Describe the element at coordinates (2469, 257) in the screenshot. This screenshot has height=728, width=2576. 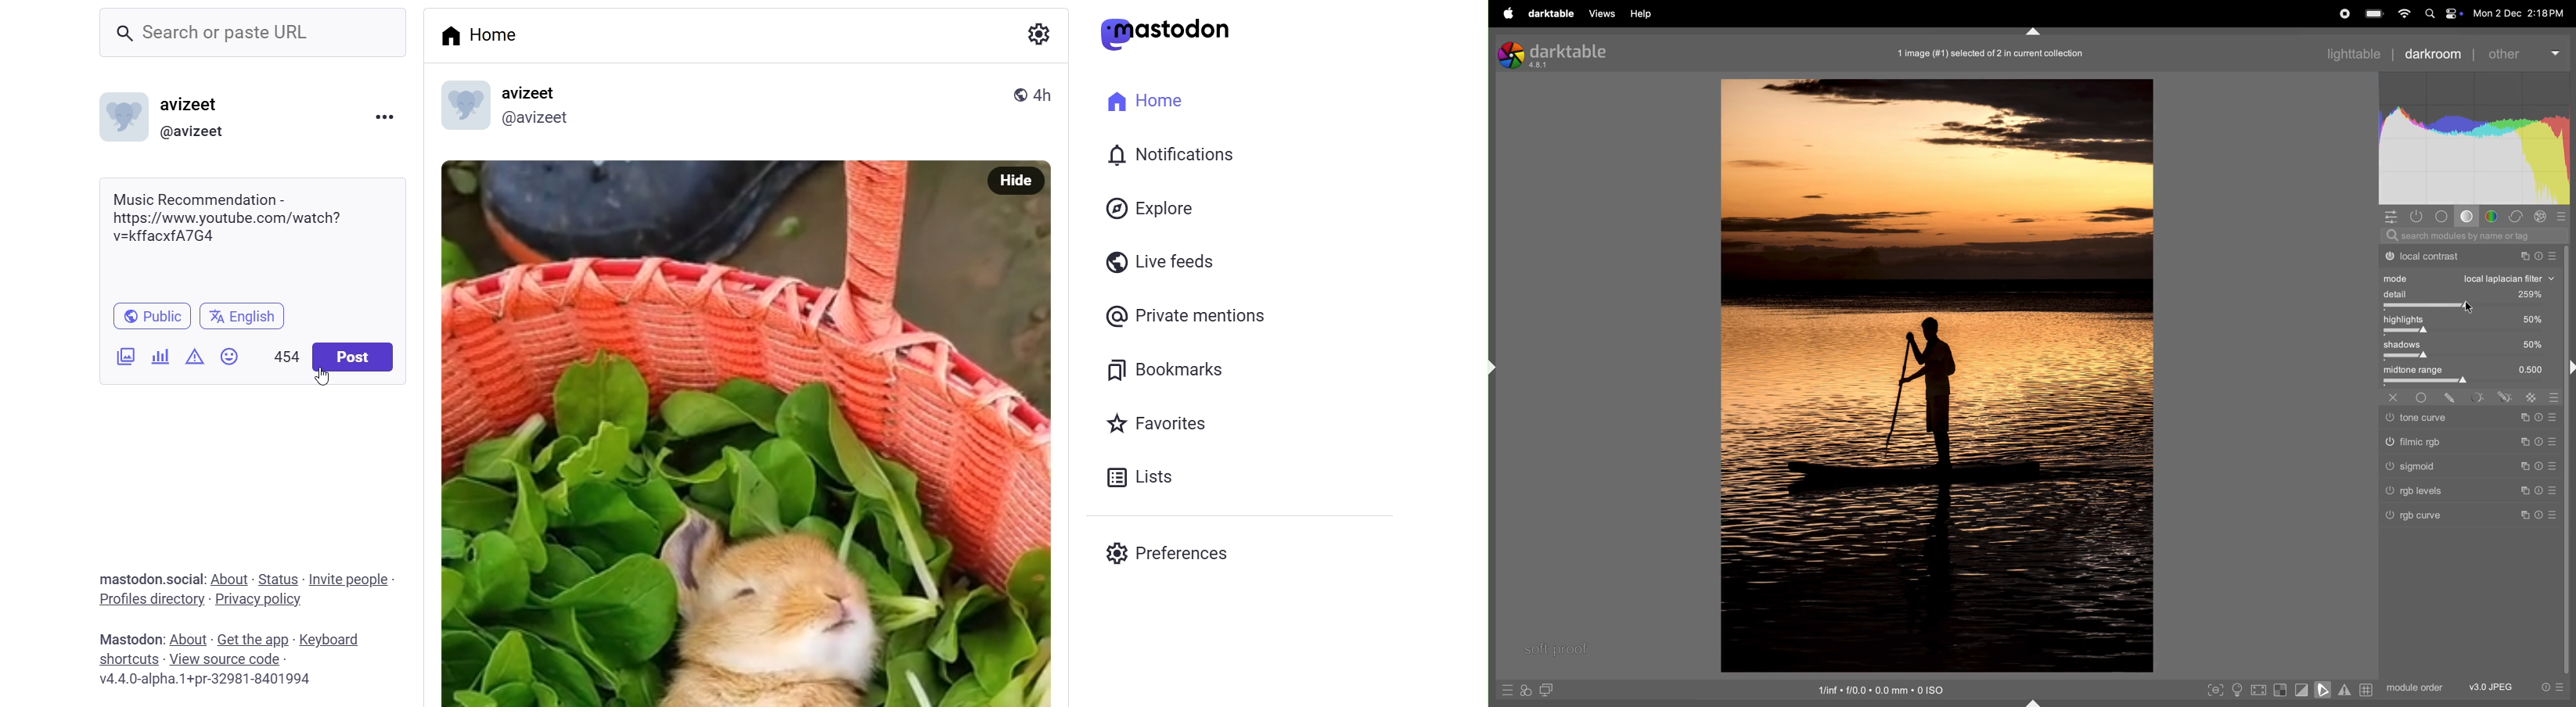
I see `local contrast` at that location.